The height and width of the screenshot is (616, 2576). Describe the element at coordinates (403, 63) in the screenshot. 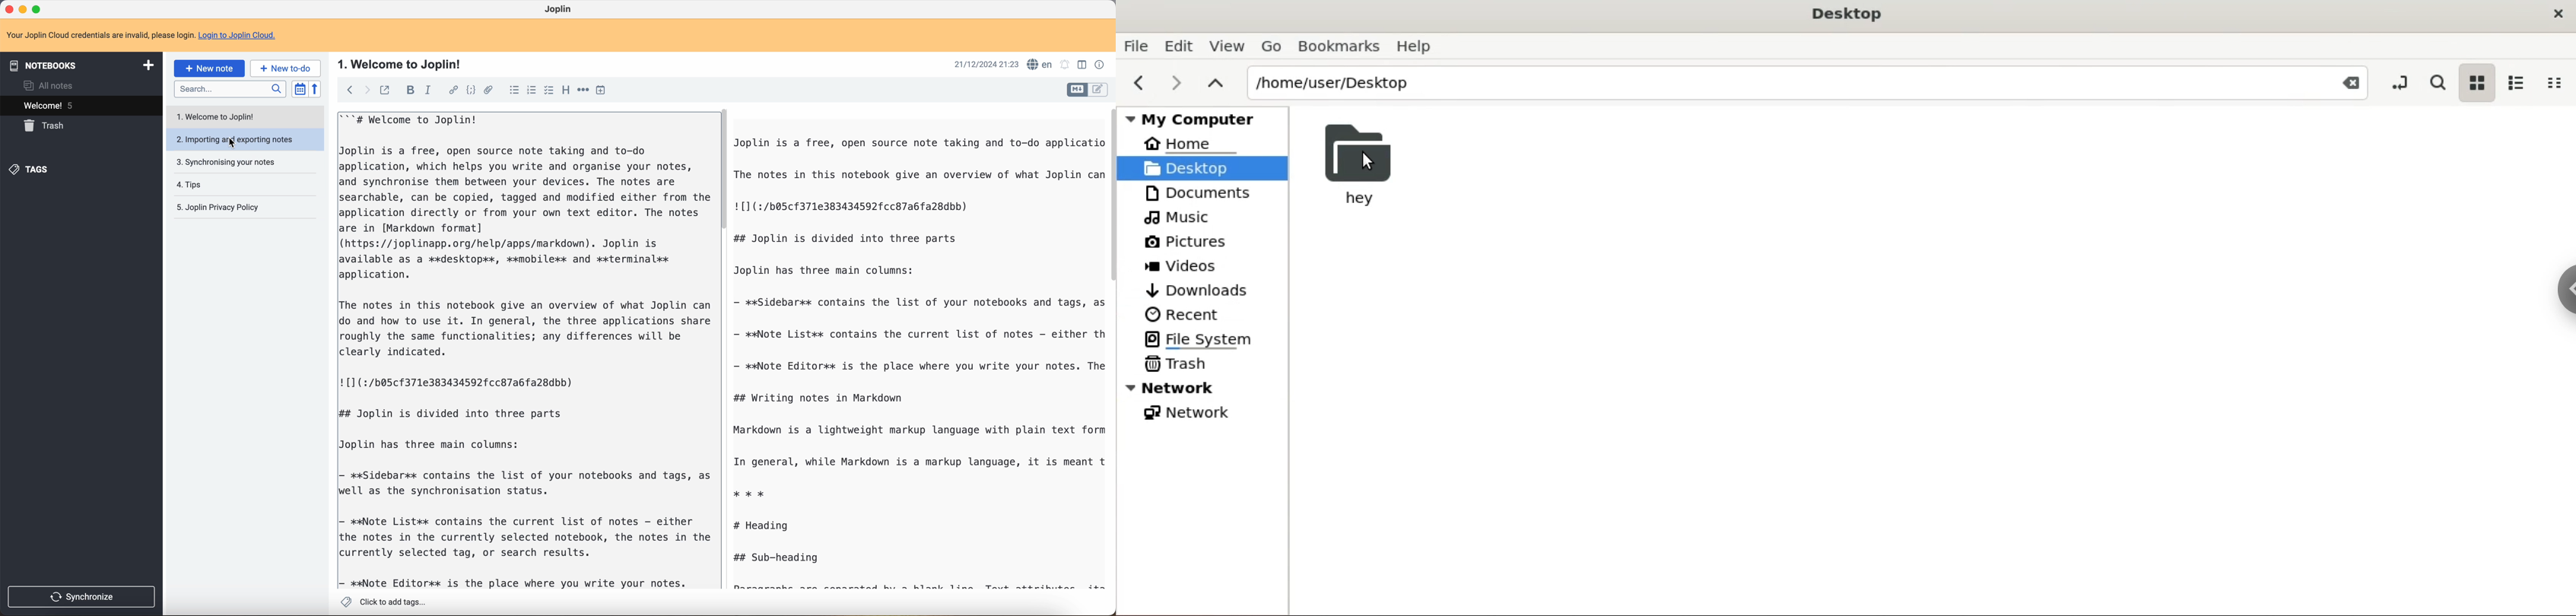

I see `1. Welcome to Joplin!` at that location.